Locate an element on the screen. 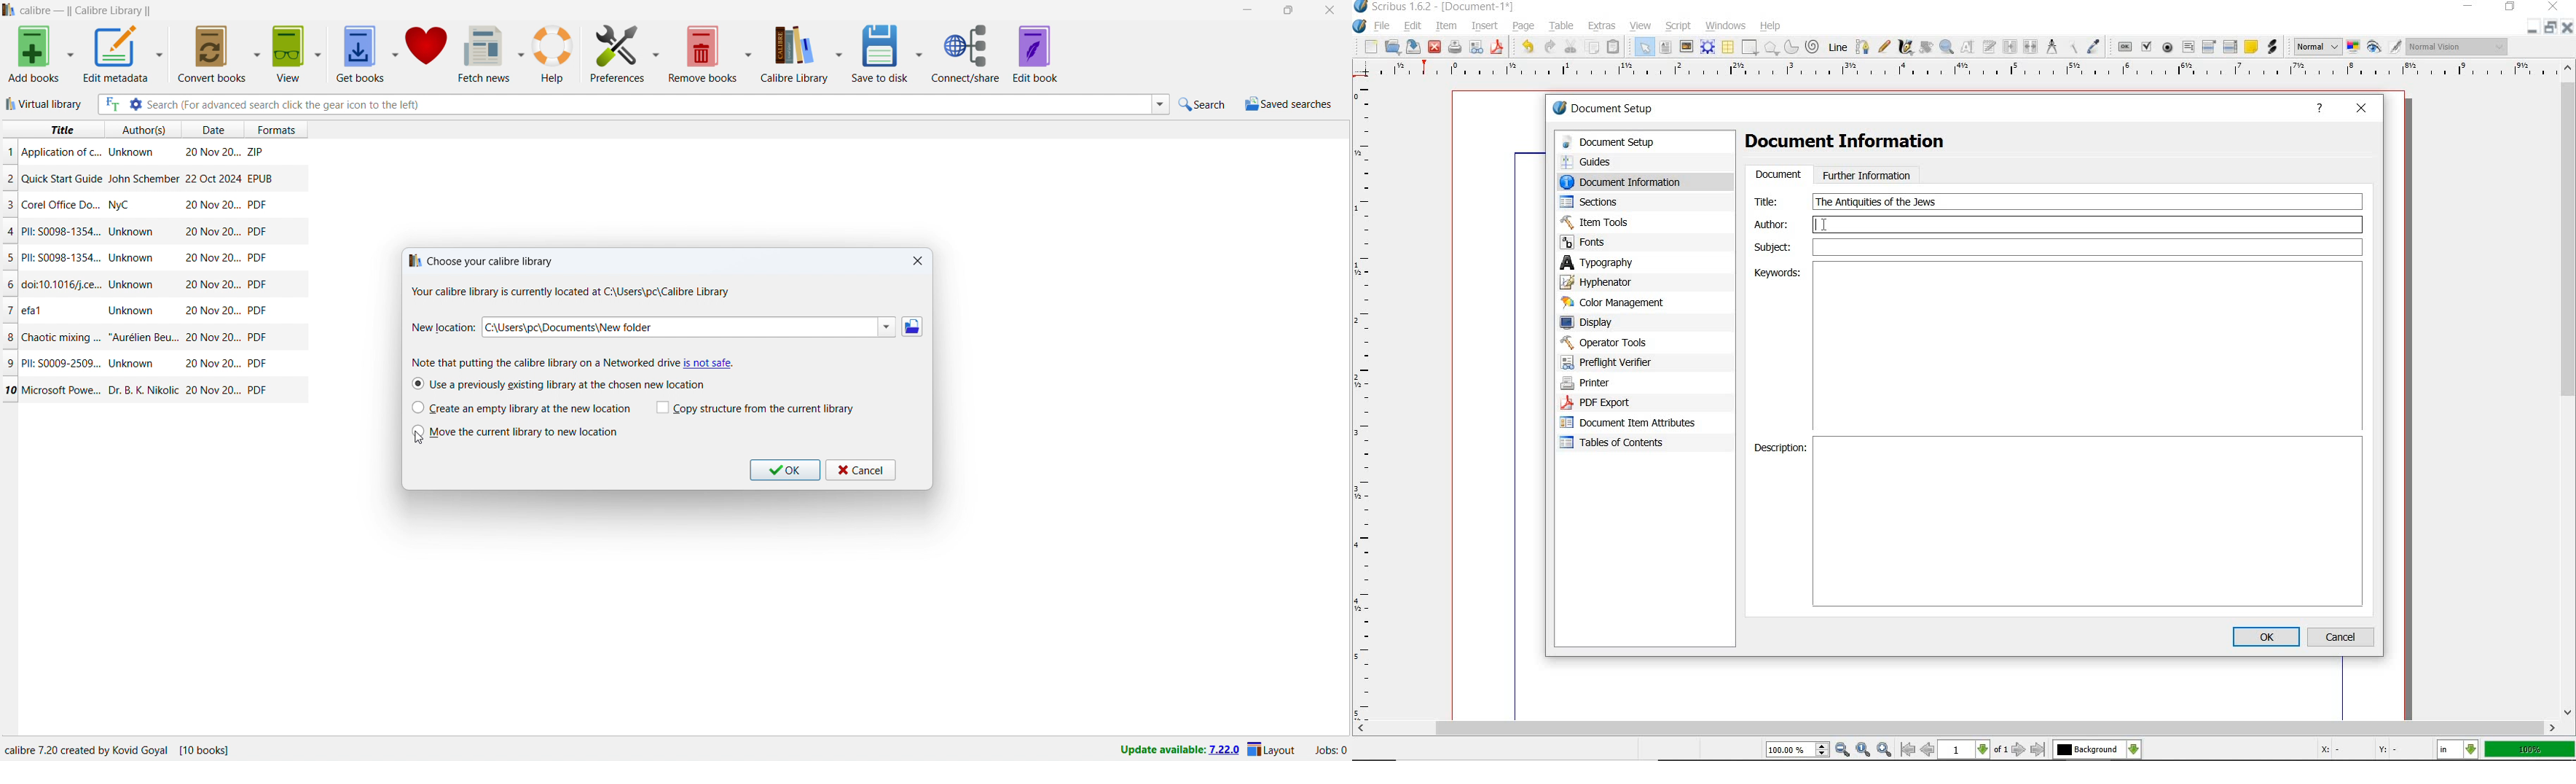  shape is located at coordinates (1771, 47).